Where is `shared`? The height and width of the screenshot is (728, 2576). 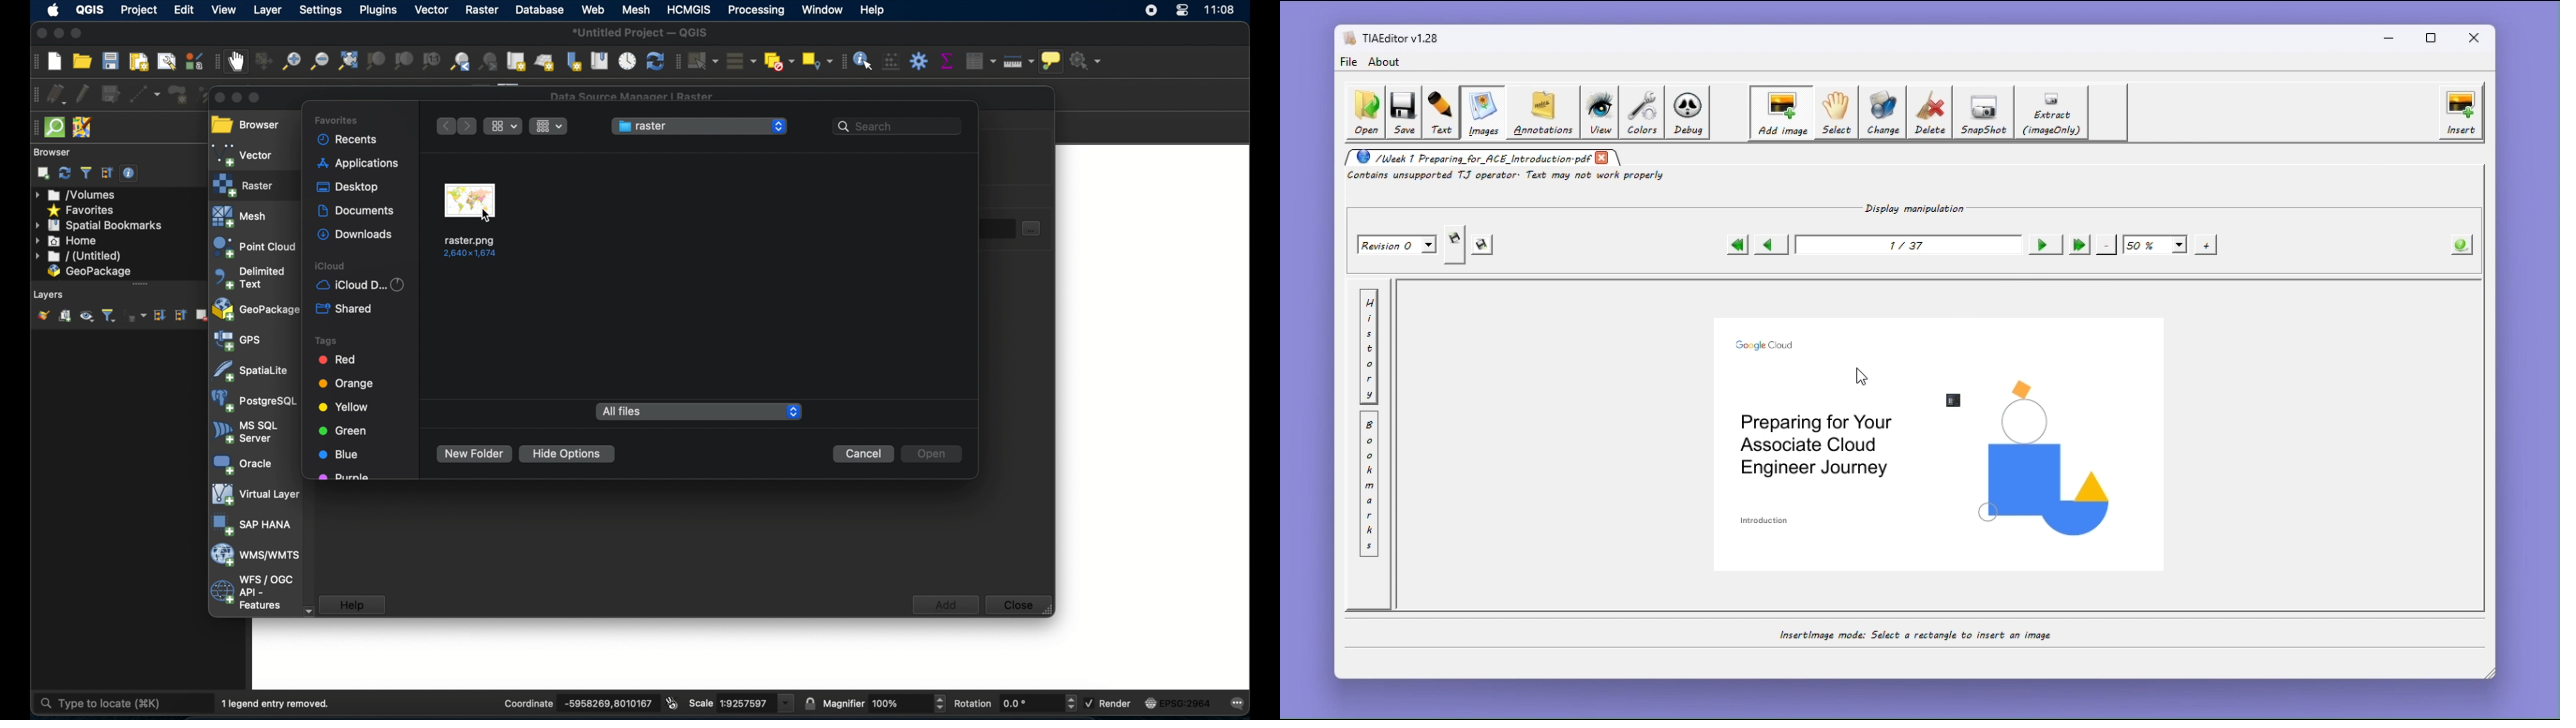
shared is located at coordinates (343, 308).